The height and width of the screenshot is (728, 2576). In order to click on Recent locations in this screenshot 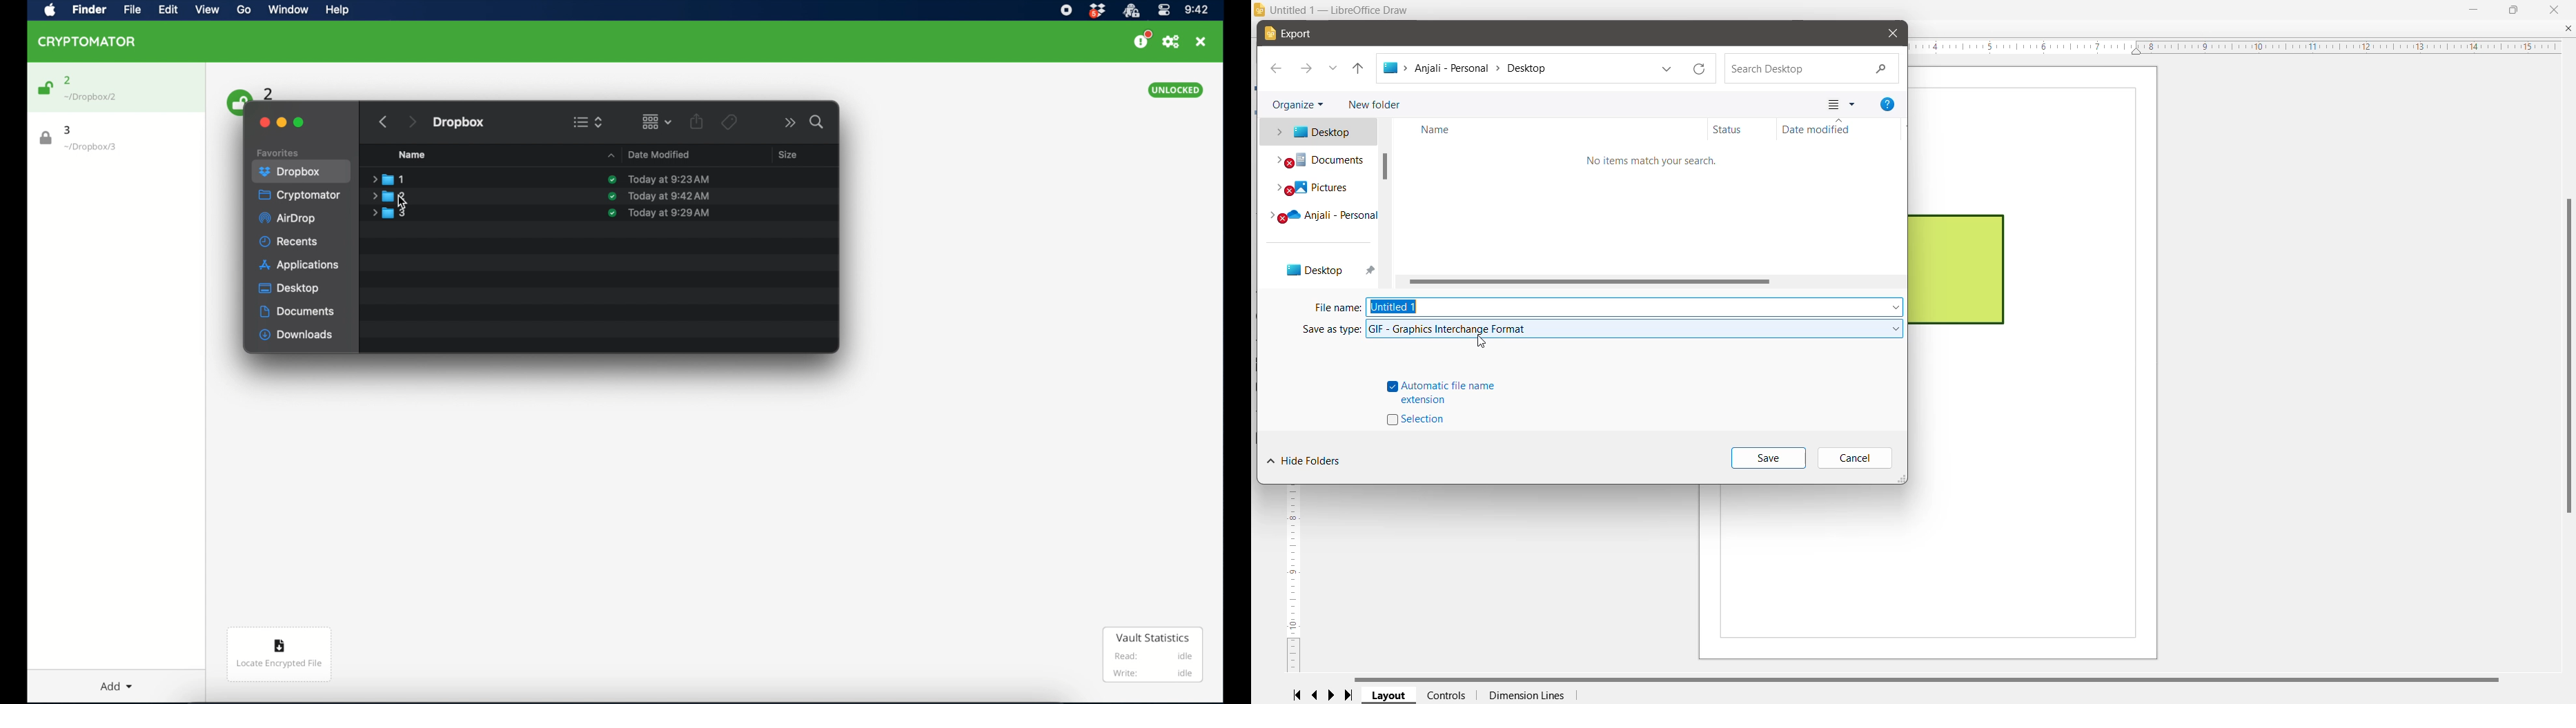, I will do `click(1333, 69)`.